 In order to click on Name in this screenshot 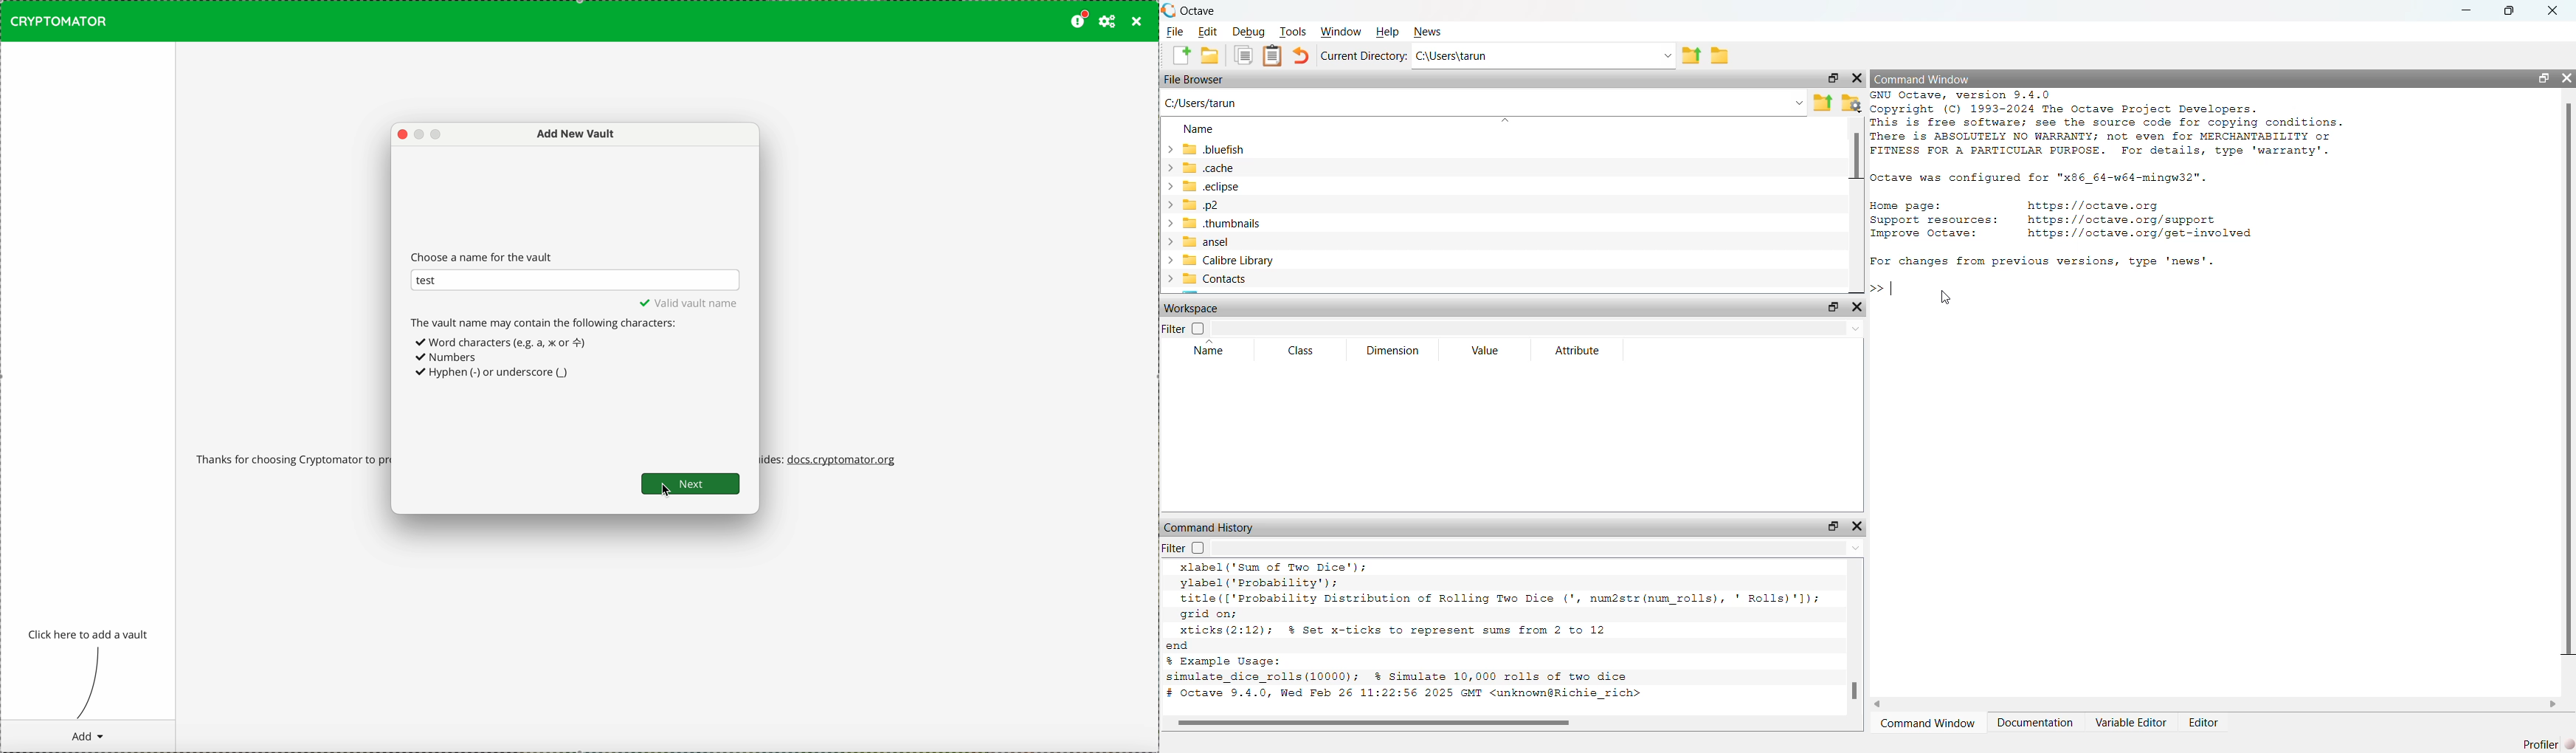, I will do `click(1195, 130)`.